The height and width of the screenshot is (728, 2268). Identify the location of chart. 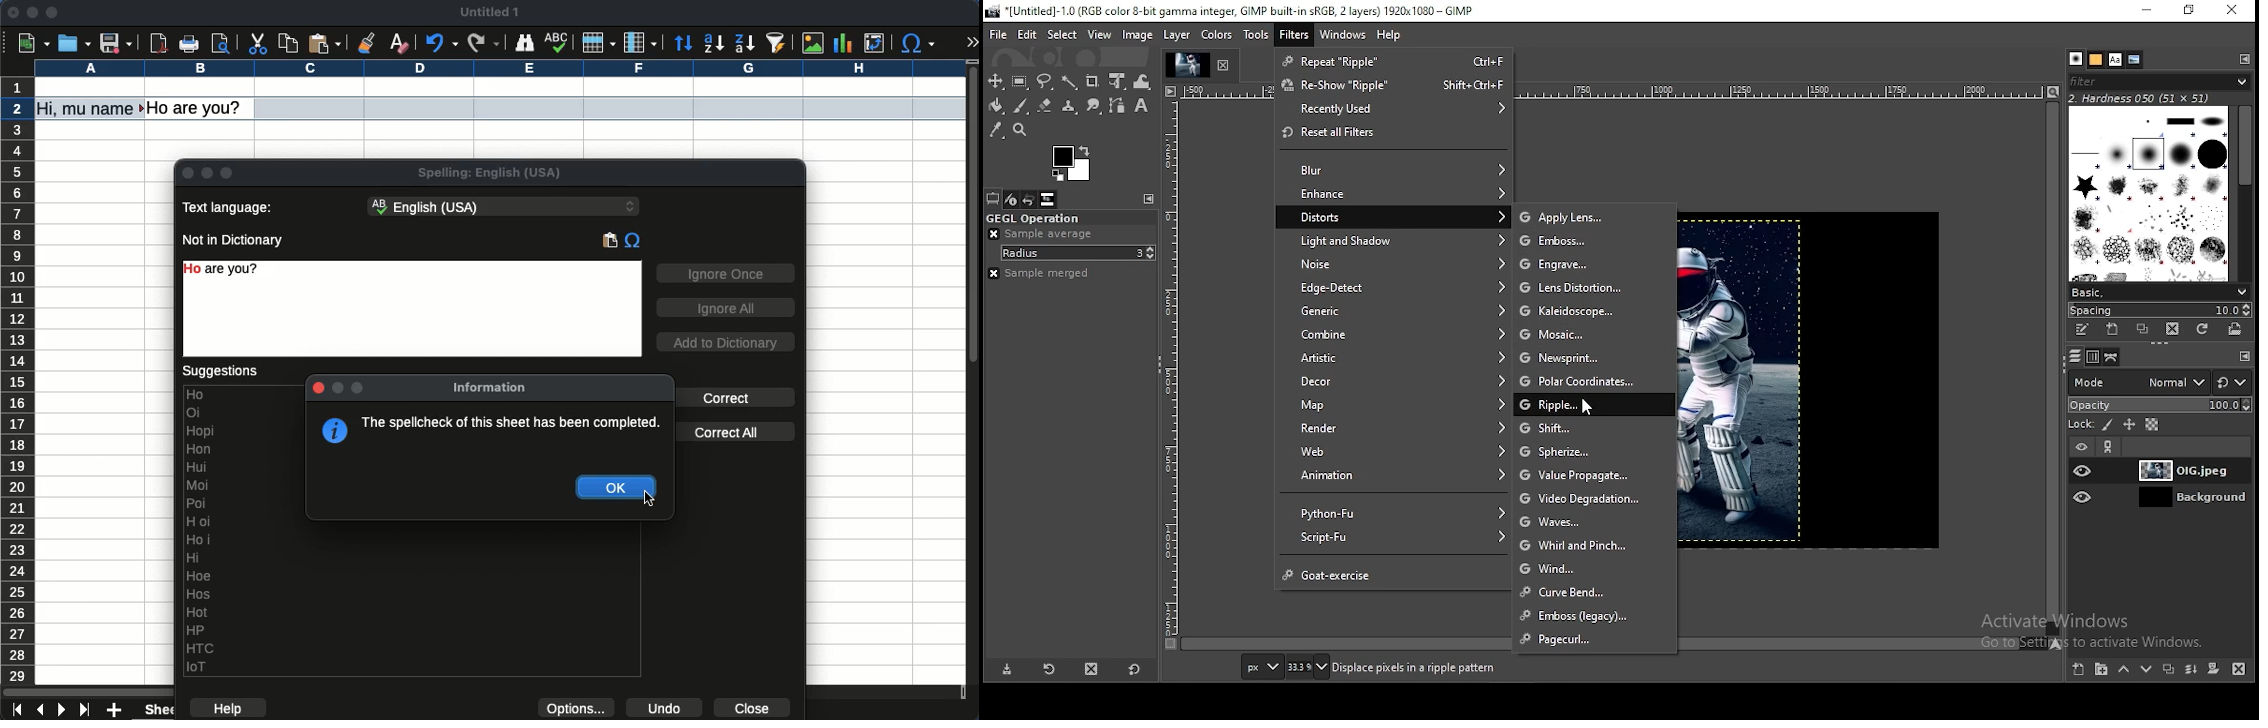
(842, 43).